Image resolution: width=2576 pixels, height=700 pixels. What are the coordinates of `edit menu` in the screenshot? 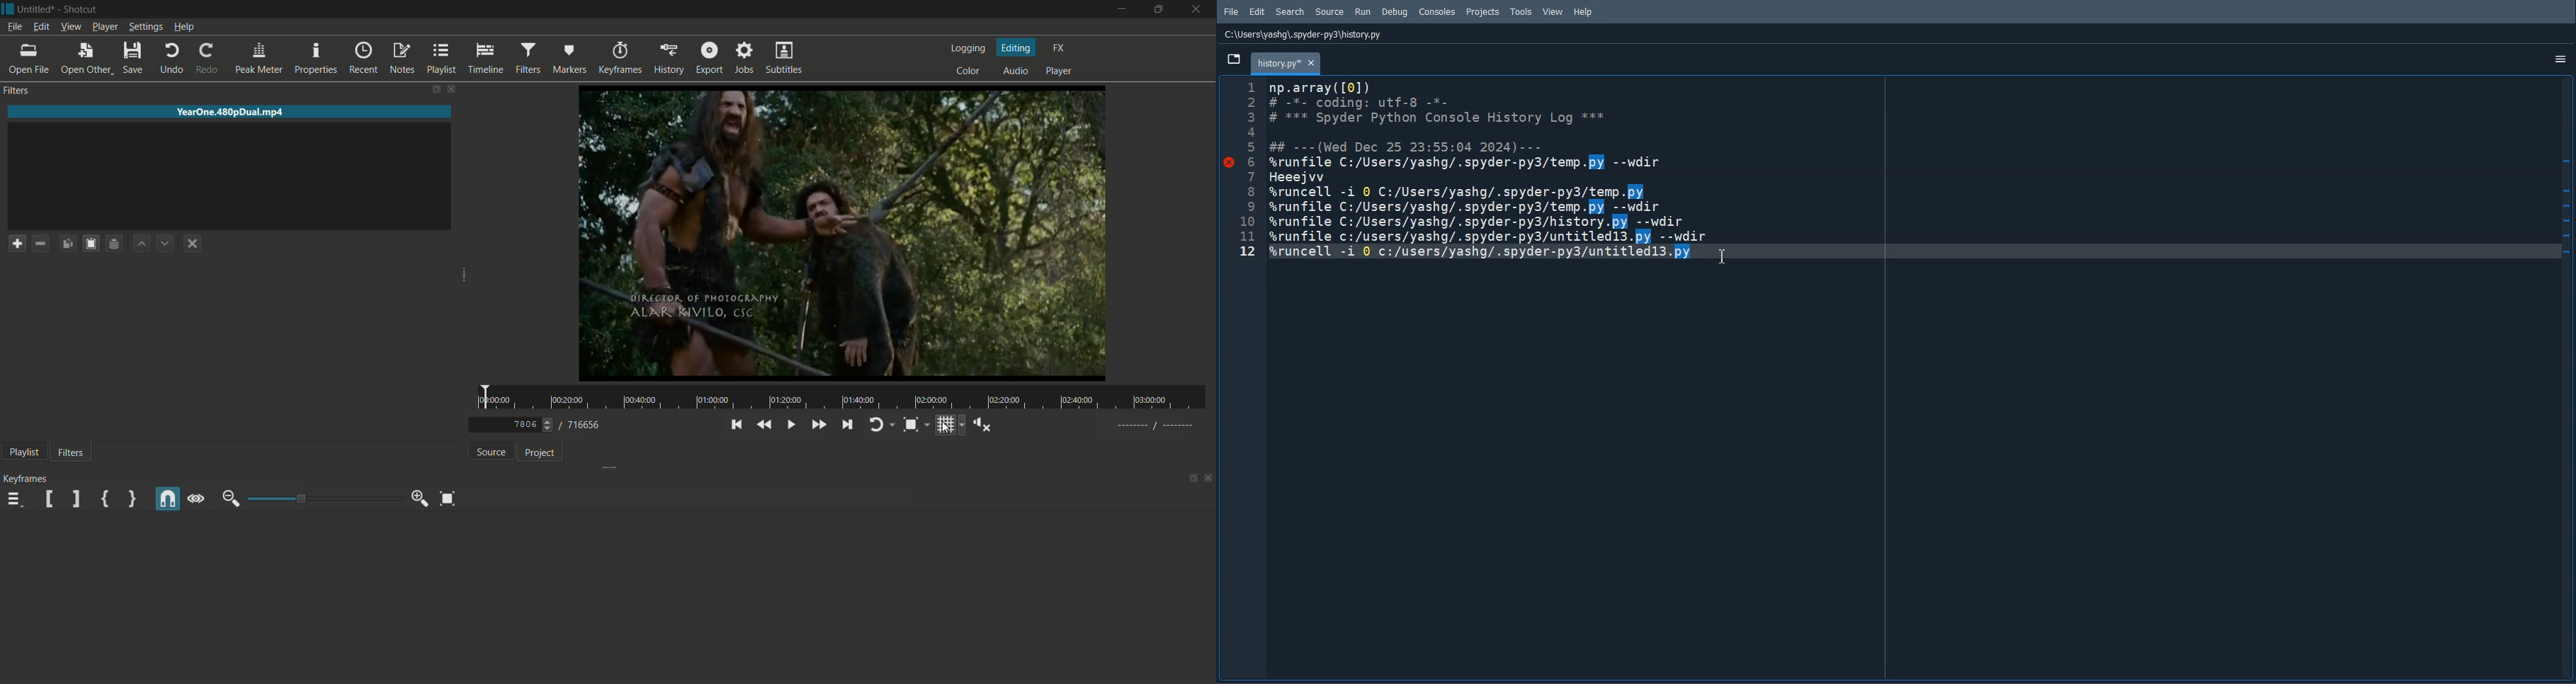 It's located at (41, 27).